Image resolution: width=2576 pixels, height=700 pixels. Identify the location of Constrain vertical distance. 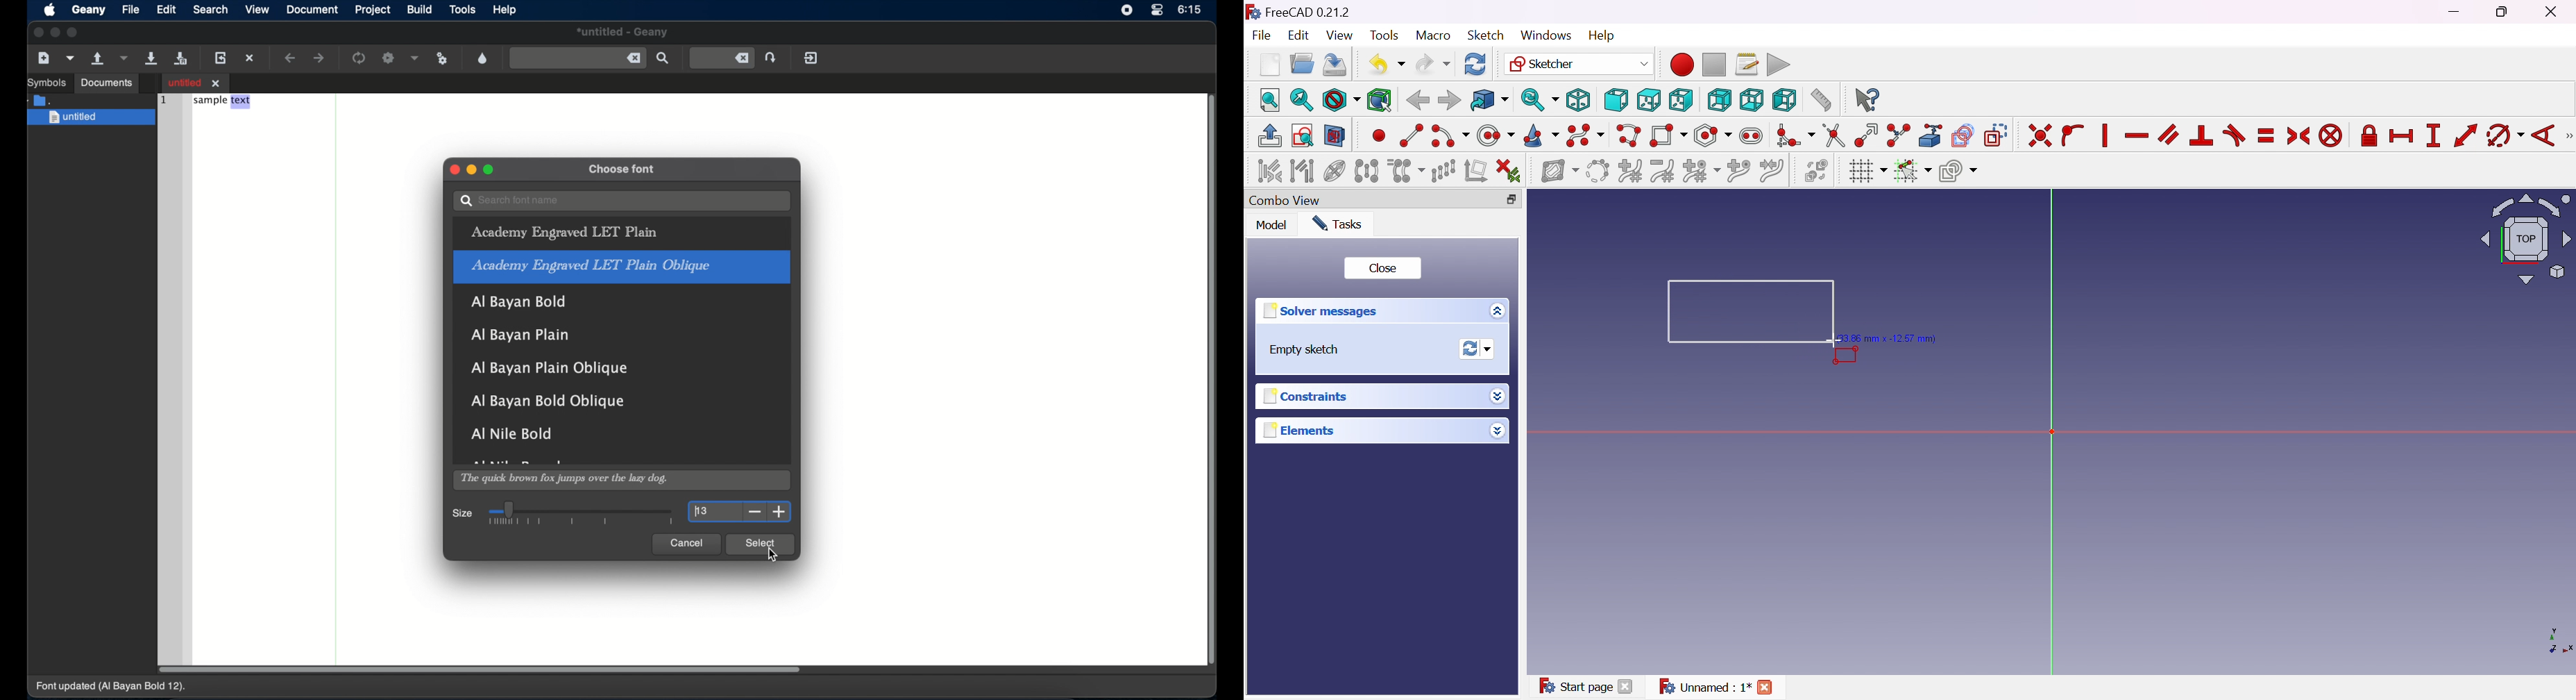
(2433, 135).